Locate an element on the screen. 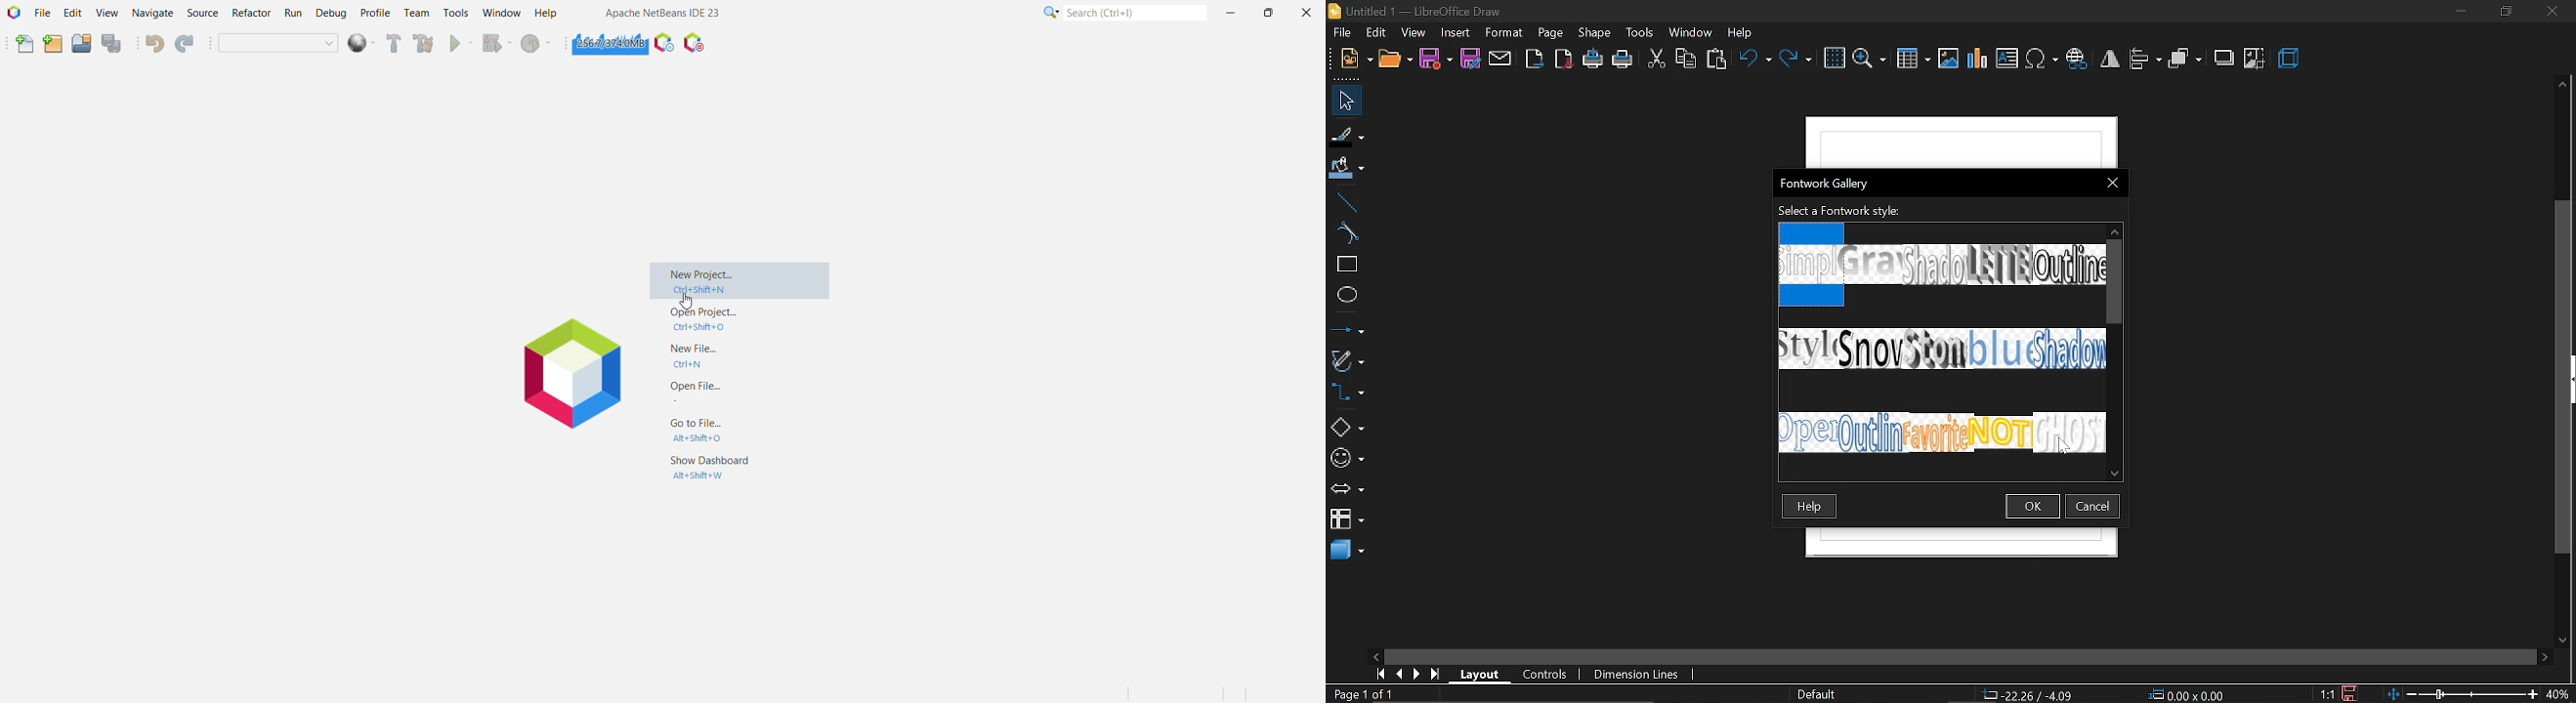 The image size is (2576, 728). tools is located at coordinates (1640, 33).